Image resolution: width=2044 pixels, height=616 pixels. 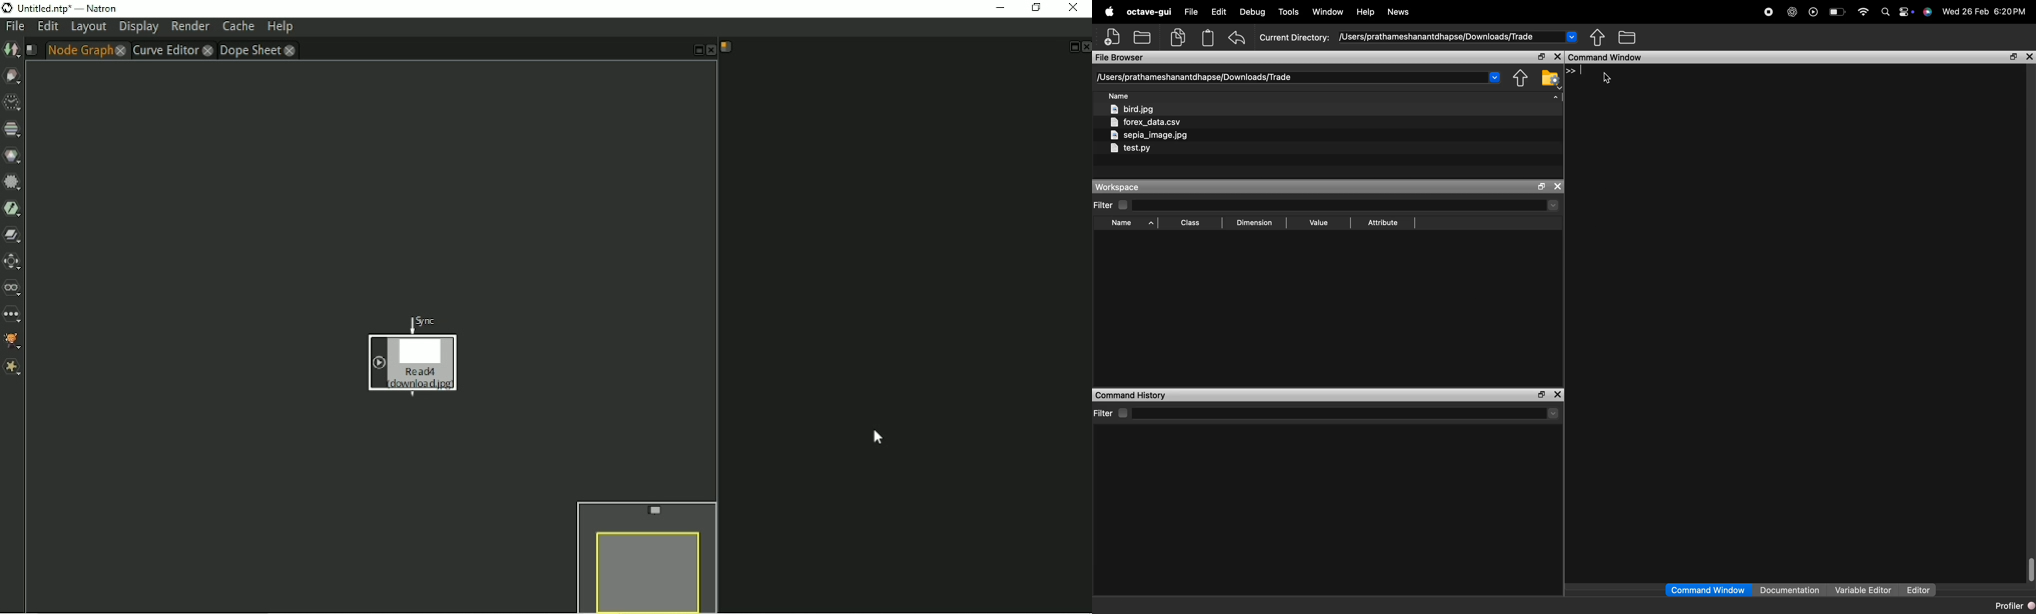 I want to click on duplicate, so click(x=1178, y=37).